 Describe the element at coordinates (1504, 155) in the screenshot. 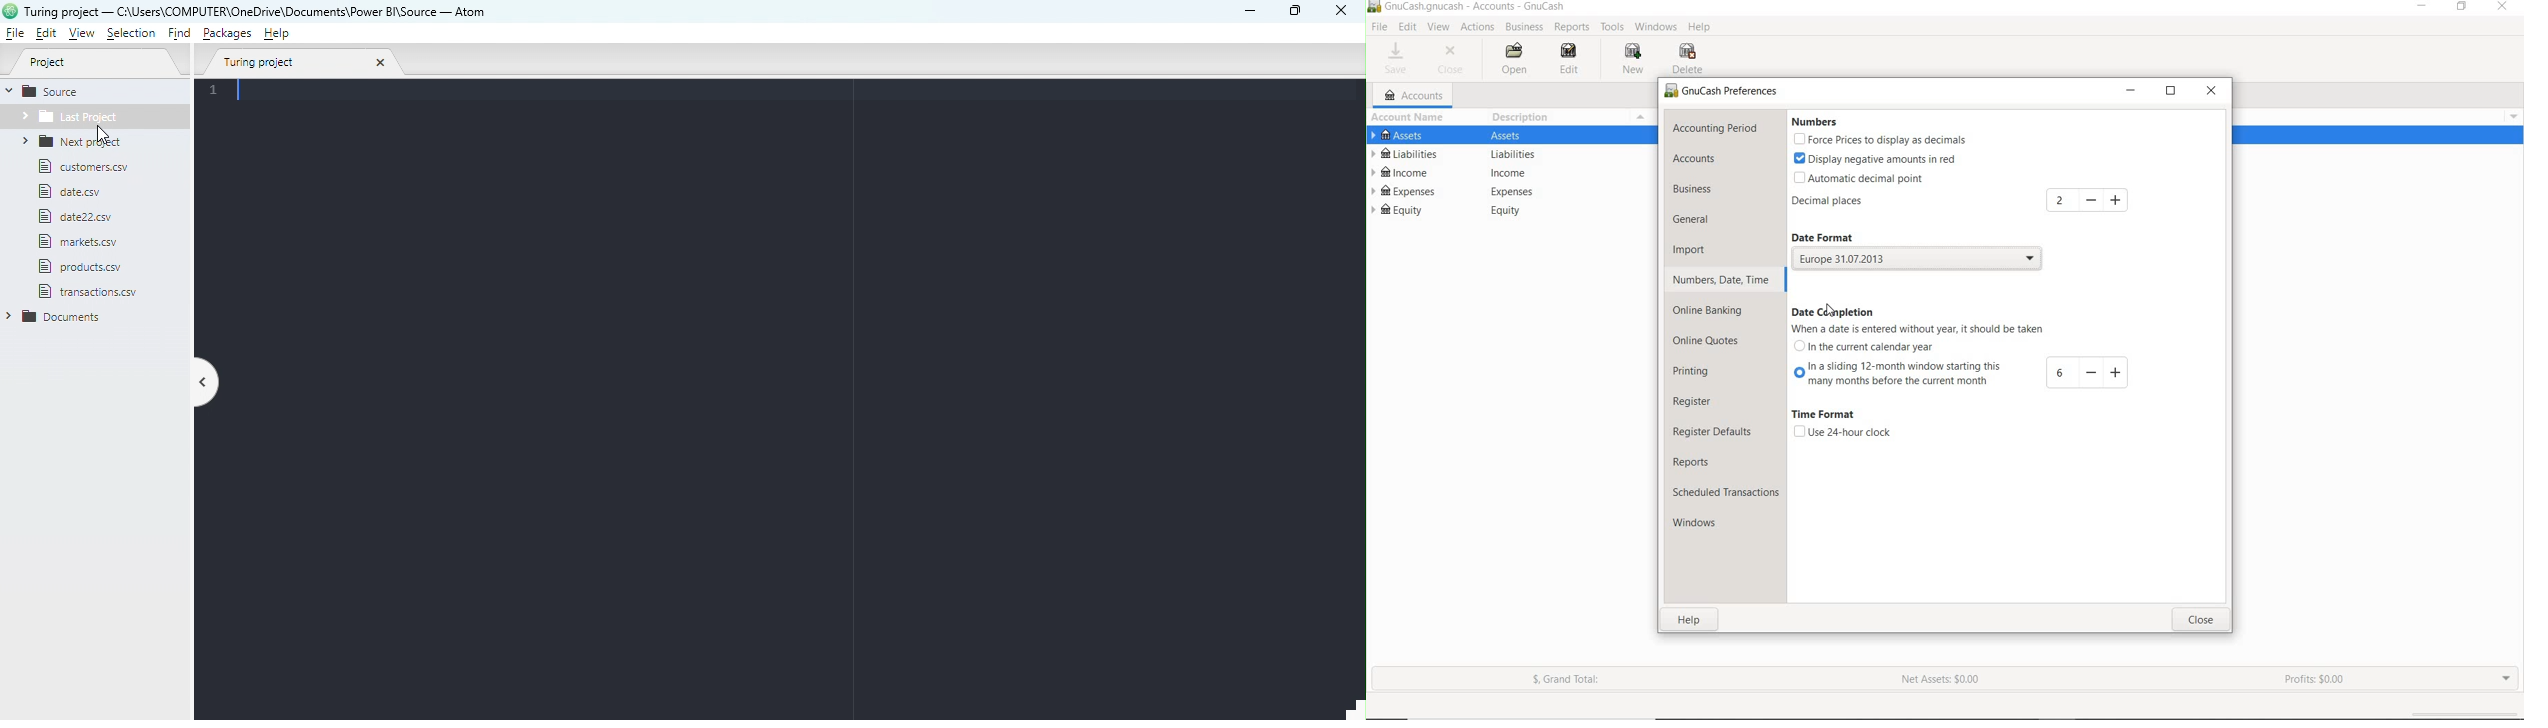

I see `LIABILITIES` at that location.